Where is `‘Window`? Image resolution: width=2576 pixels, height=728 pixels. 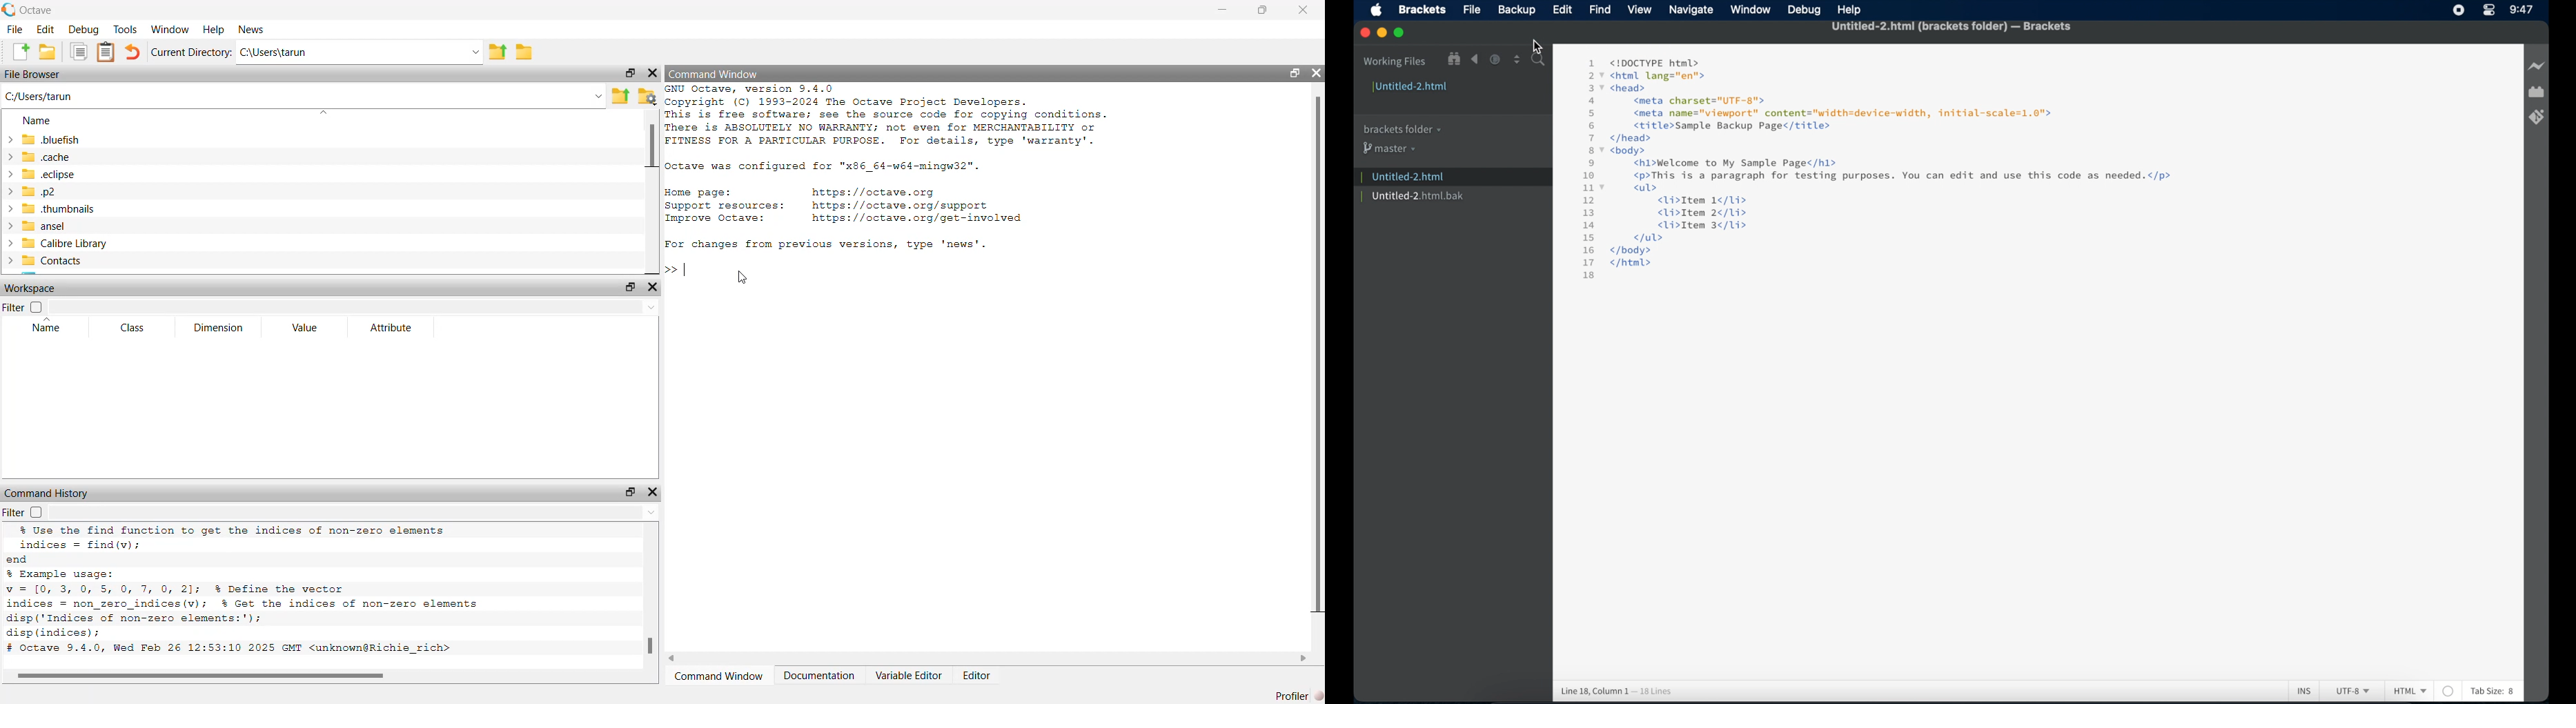 ‘Window is located at coordinates (168, 30).